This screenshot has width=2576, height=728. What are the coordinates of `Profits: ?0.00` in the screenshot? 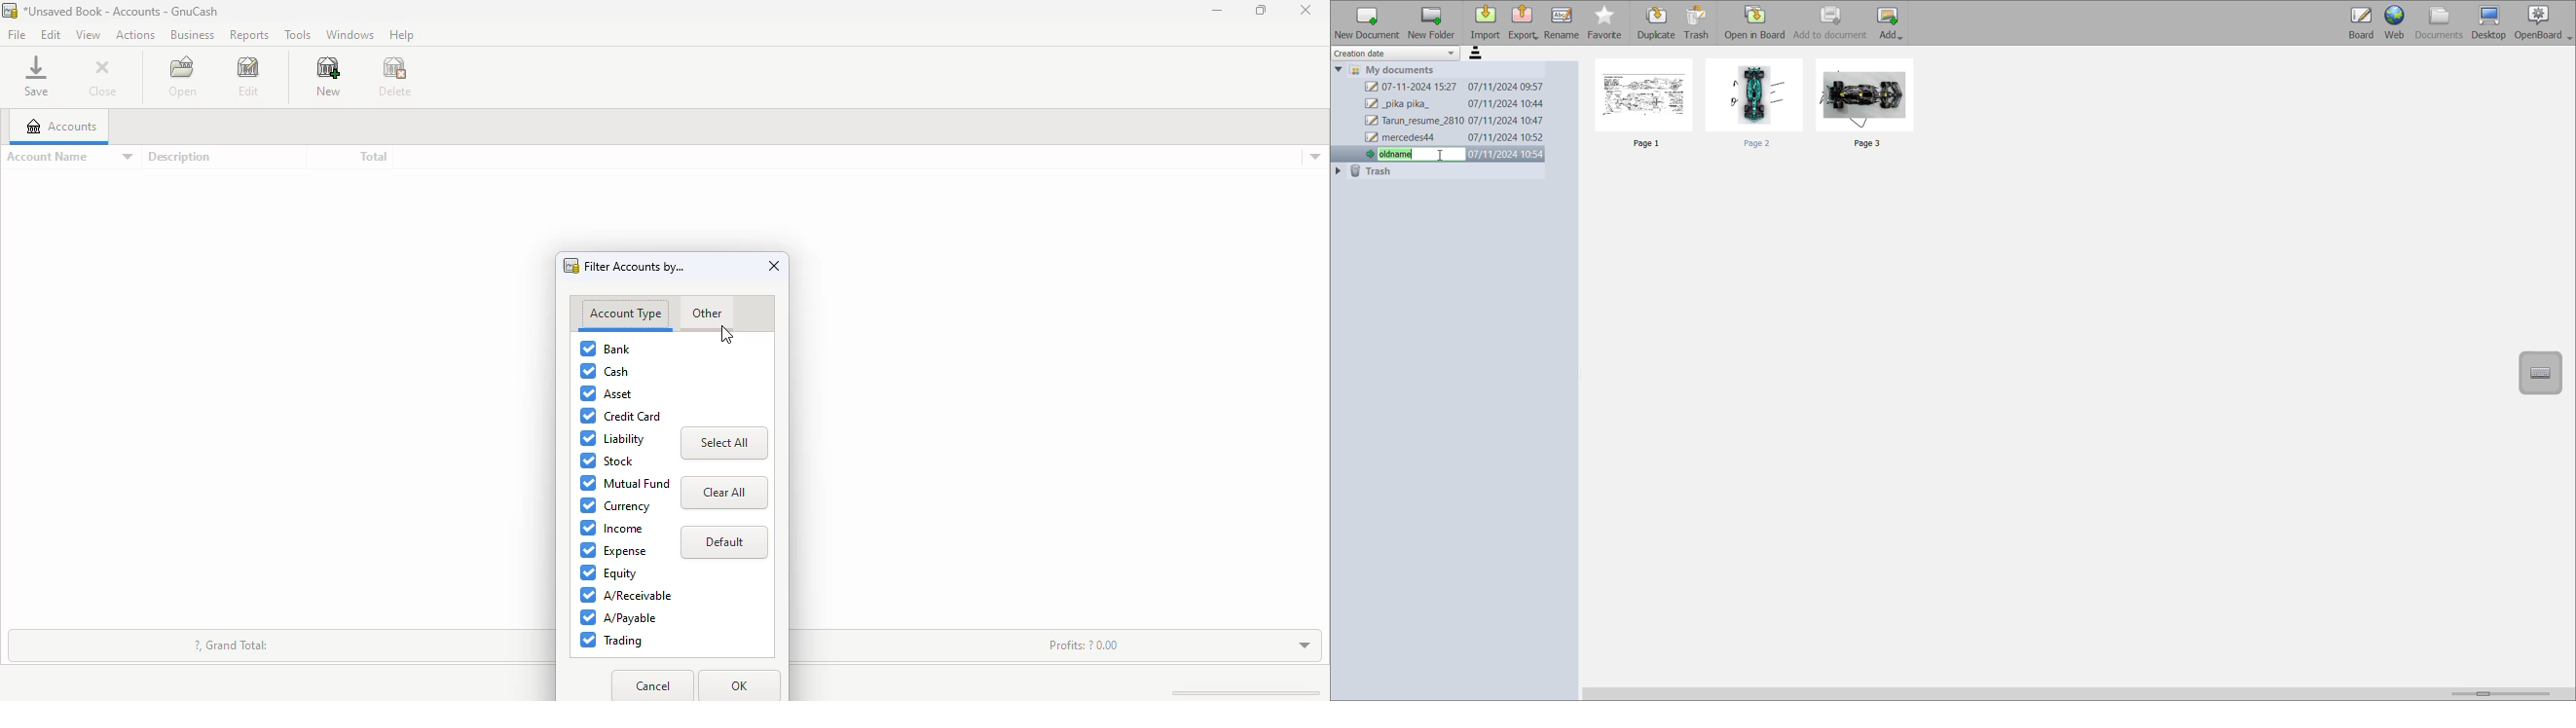 It's located at (1084, 645).